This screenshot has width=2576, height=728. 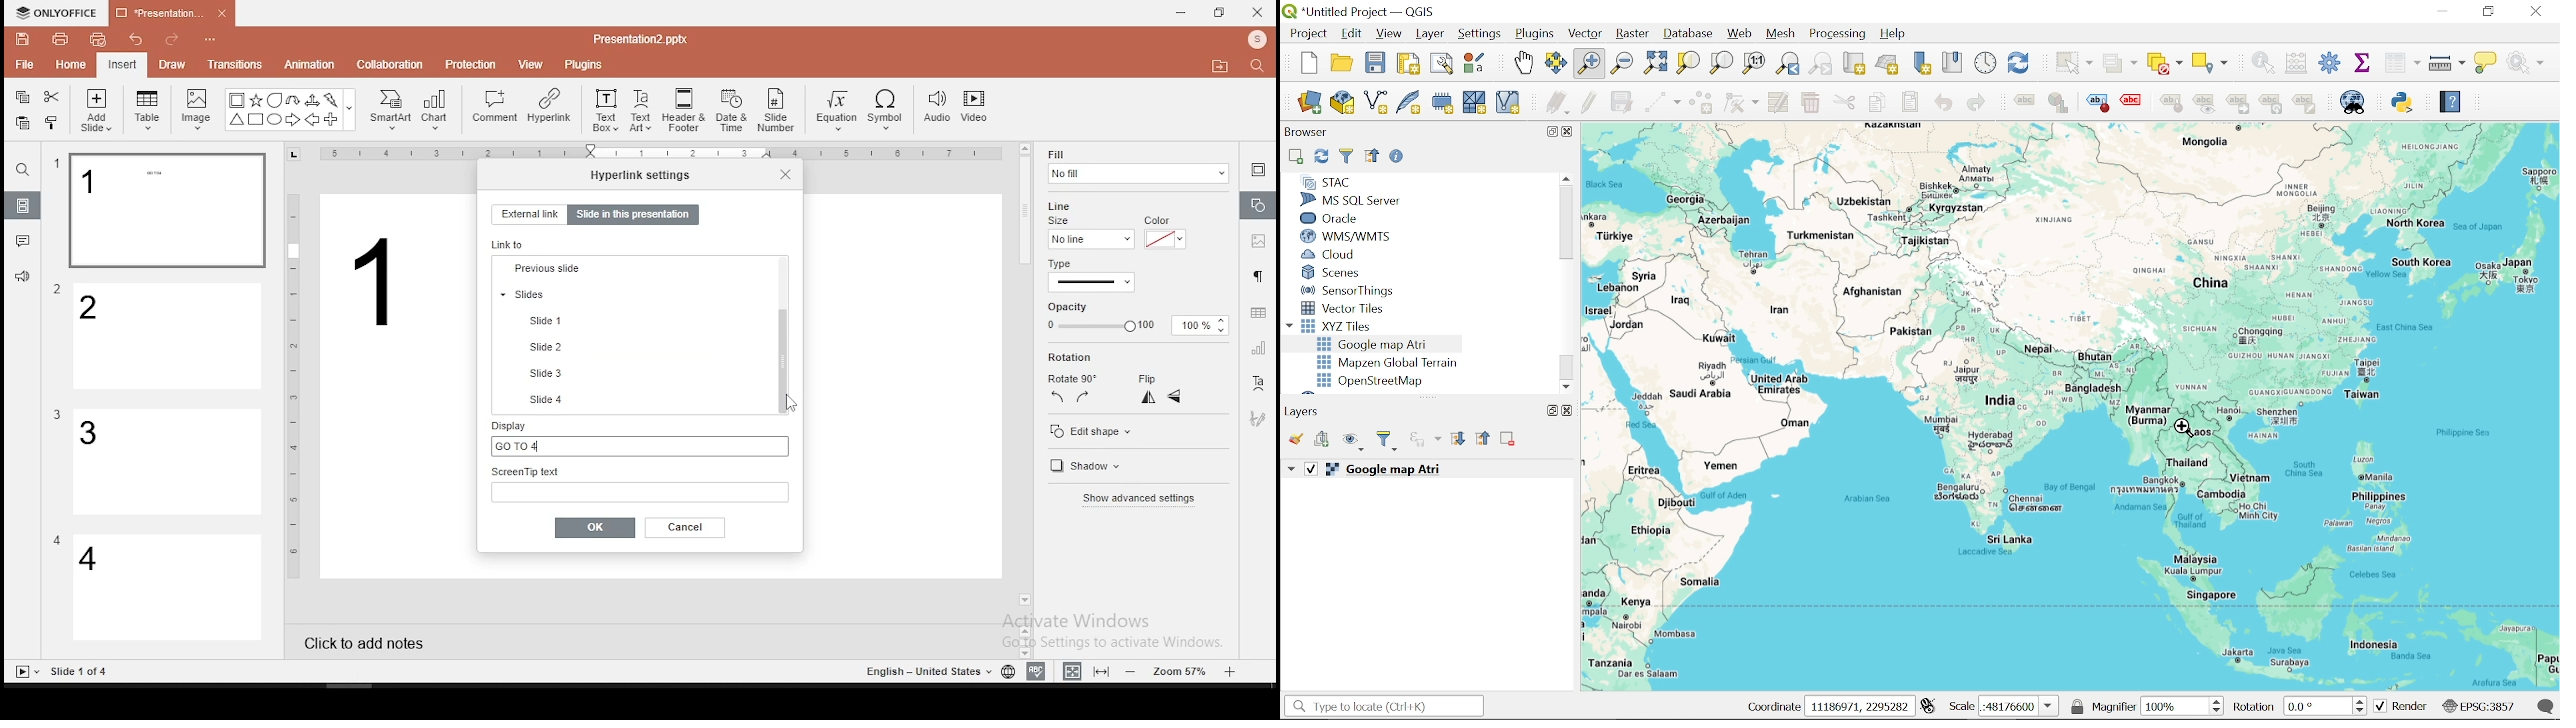 What do you see at coordinates (633, 373) in the screenshot?
I see ` slides` at bounding box center [633, 373].